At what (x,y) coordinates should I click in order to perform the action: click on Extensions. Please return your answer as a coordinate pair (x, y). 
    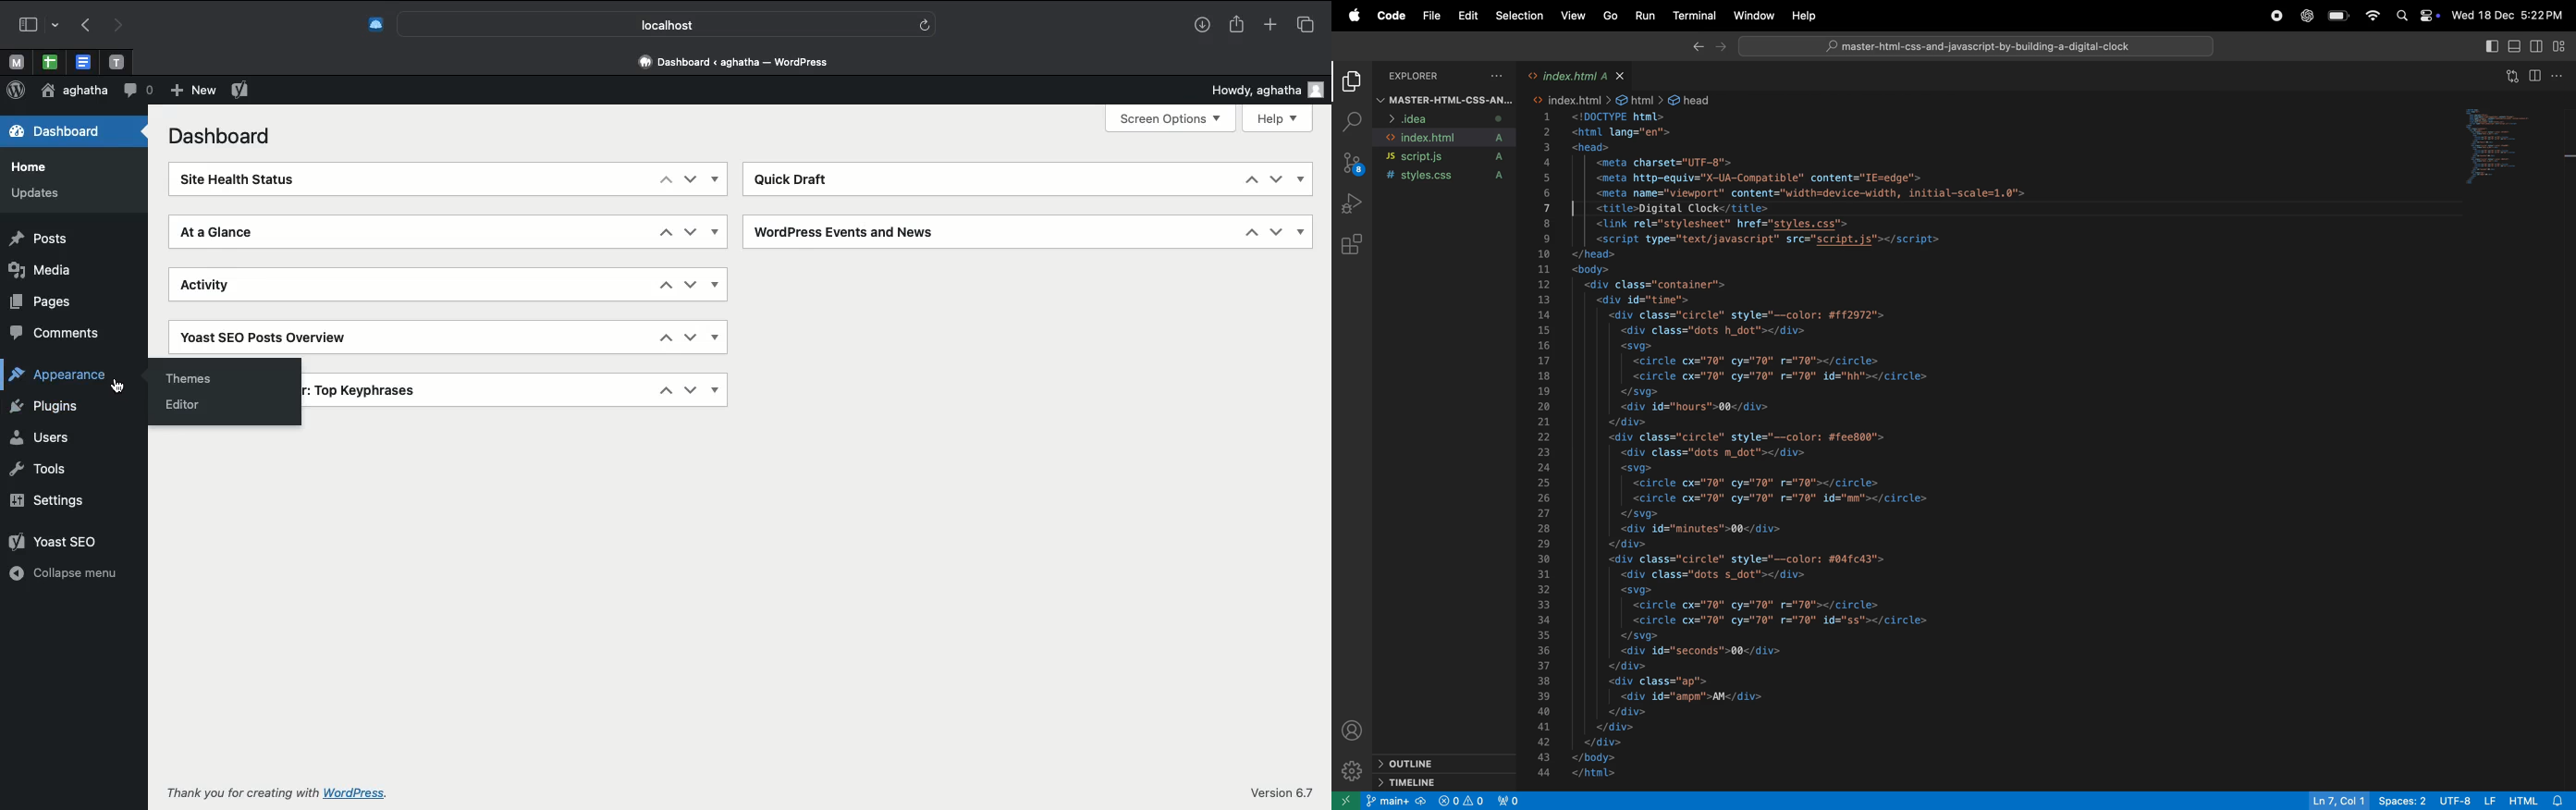
    Looking at the image, I should click on (374, 24).